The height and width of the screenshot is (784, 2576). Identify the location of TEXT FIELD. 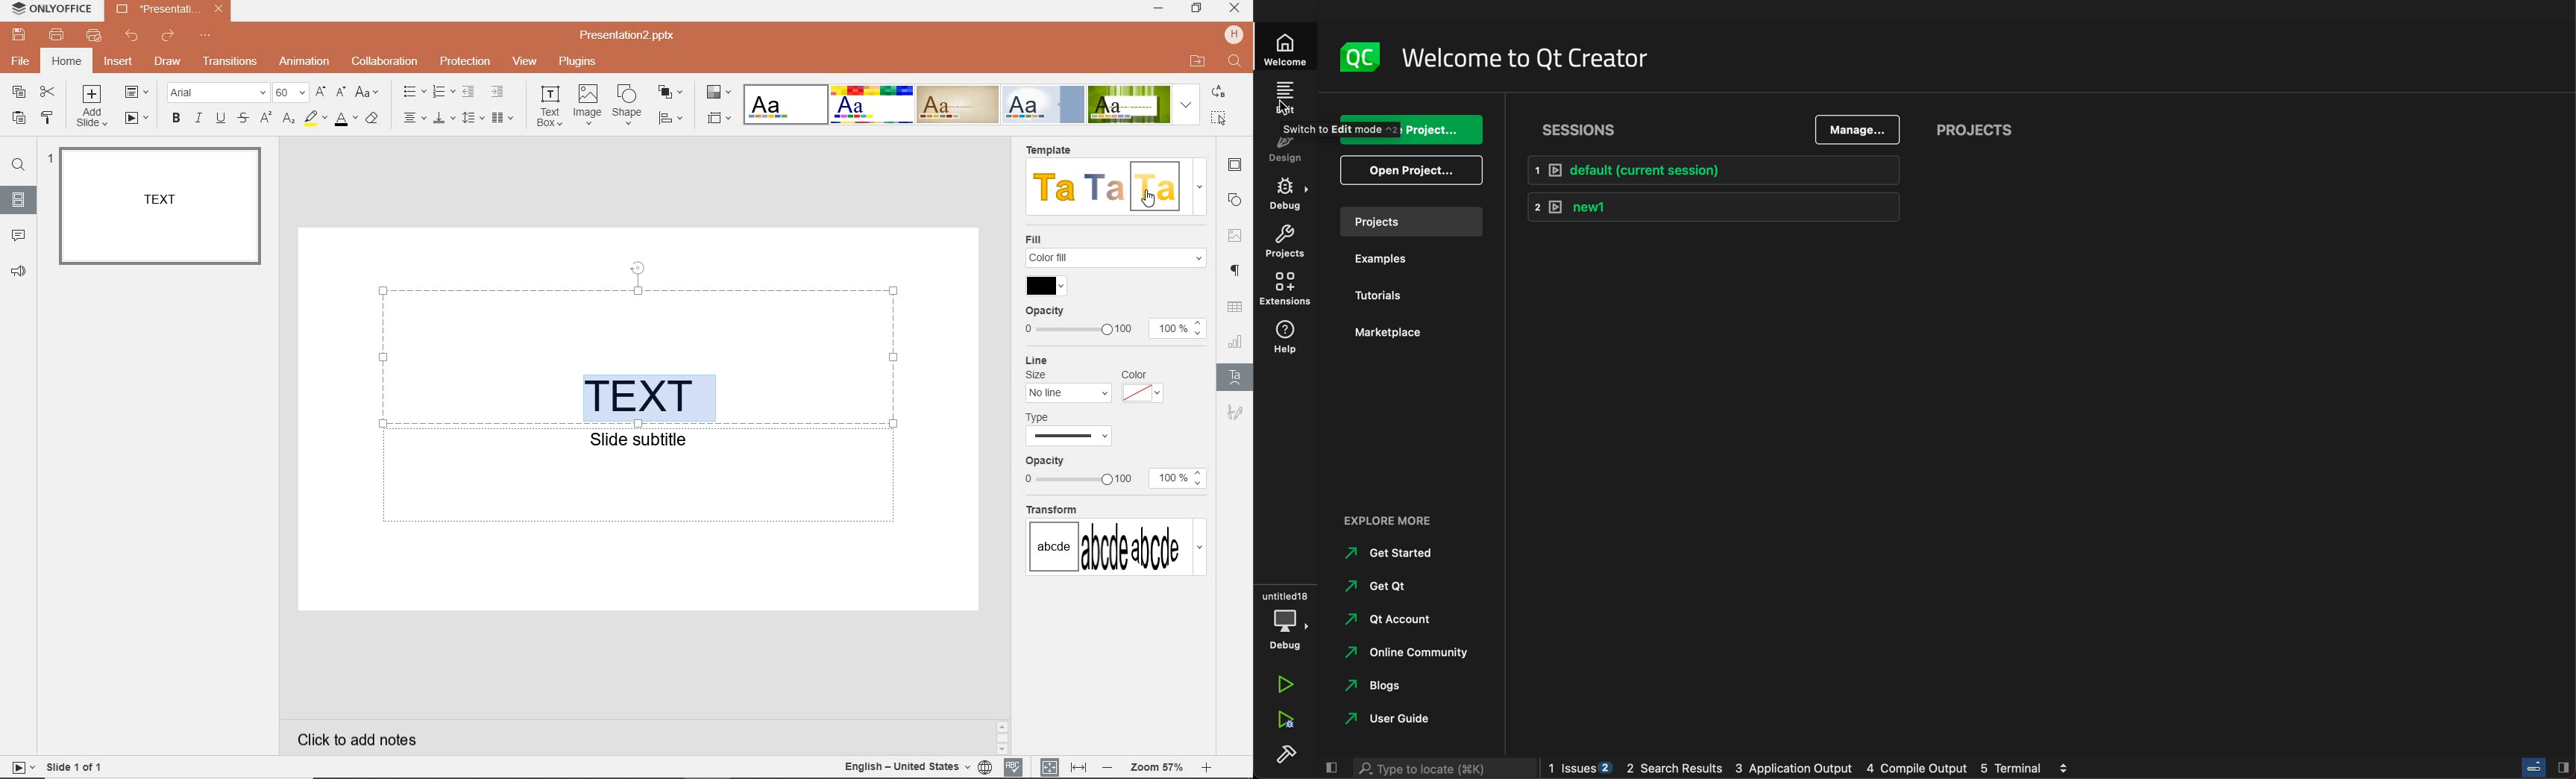
(638, 357).